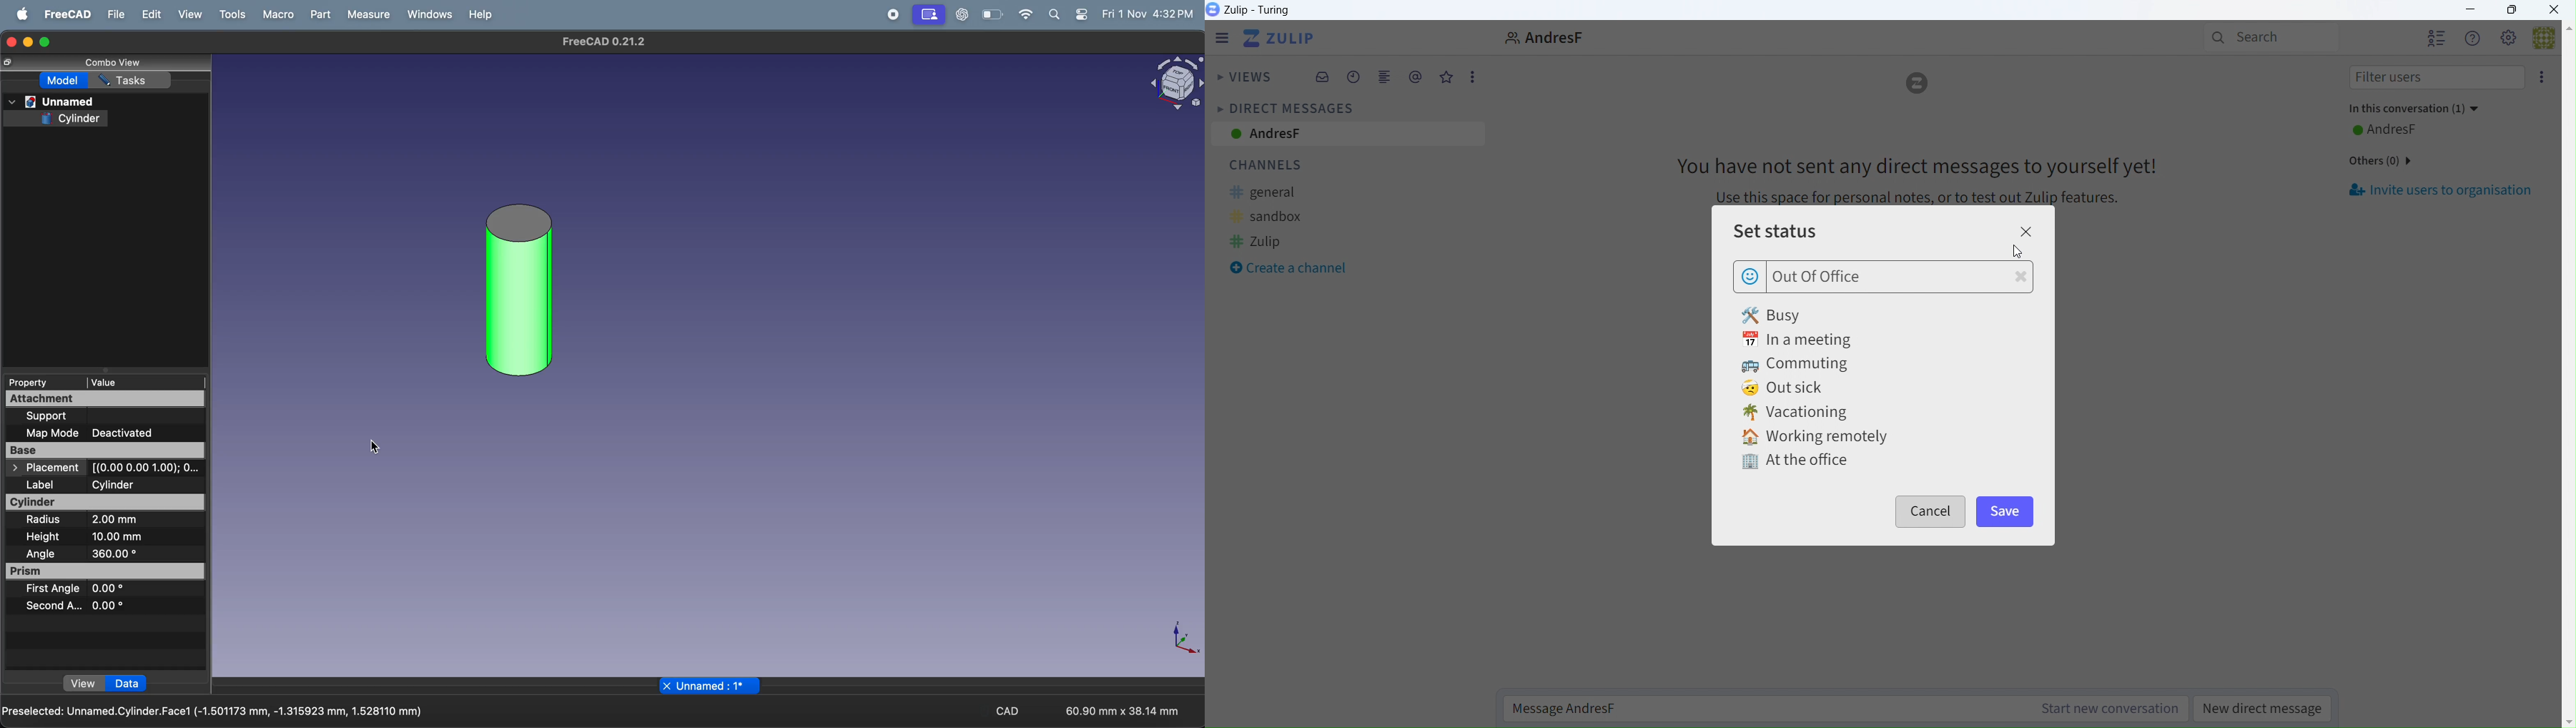 Image resolution: width=2576 pixels, height=728 pixels. Describe the element at coordinates (1797, 313) in the screenshot. I see `busy` at that location.